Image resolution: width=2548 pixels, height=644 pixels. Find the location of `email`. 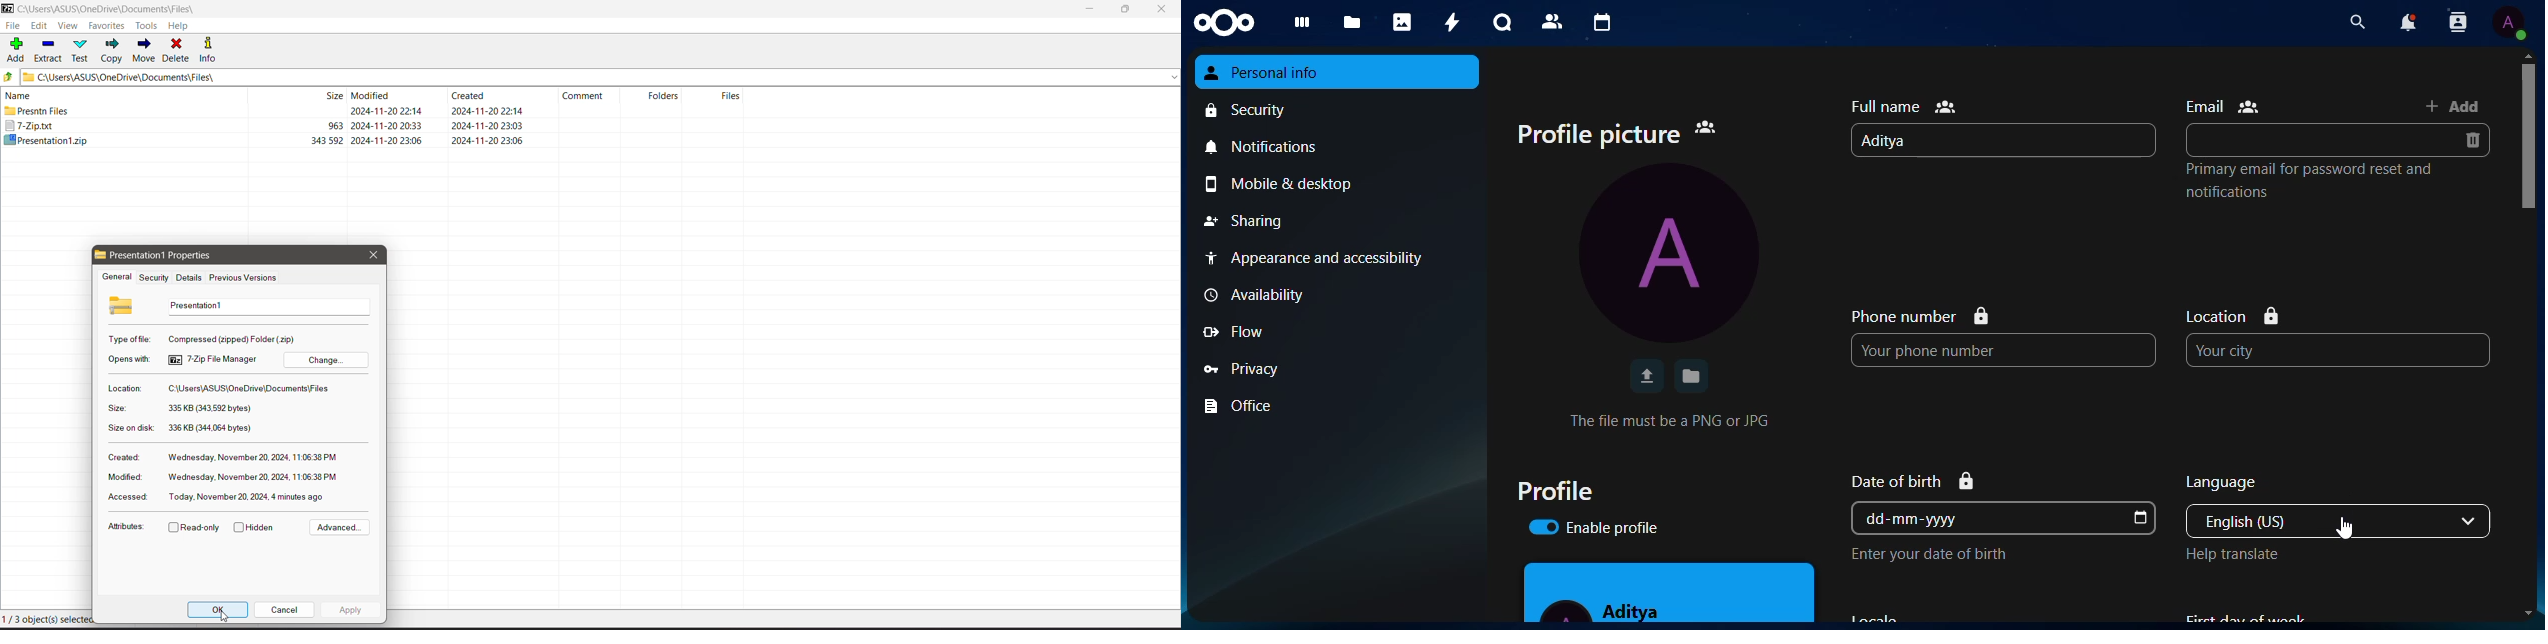

email is located at coordinates (2226, 106).